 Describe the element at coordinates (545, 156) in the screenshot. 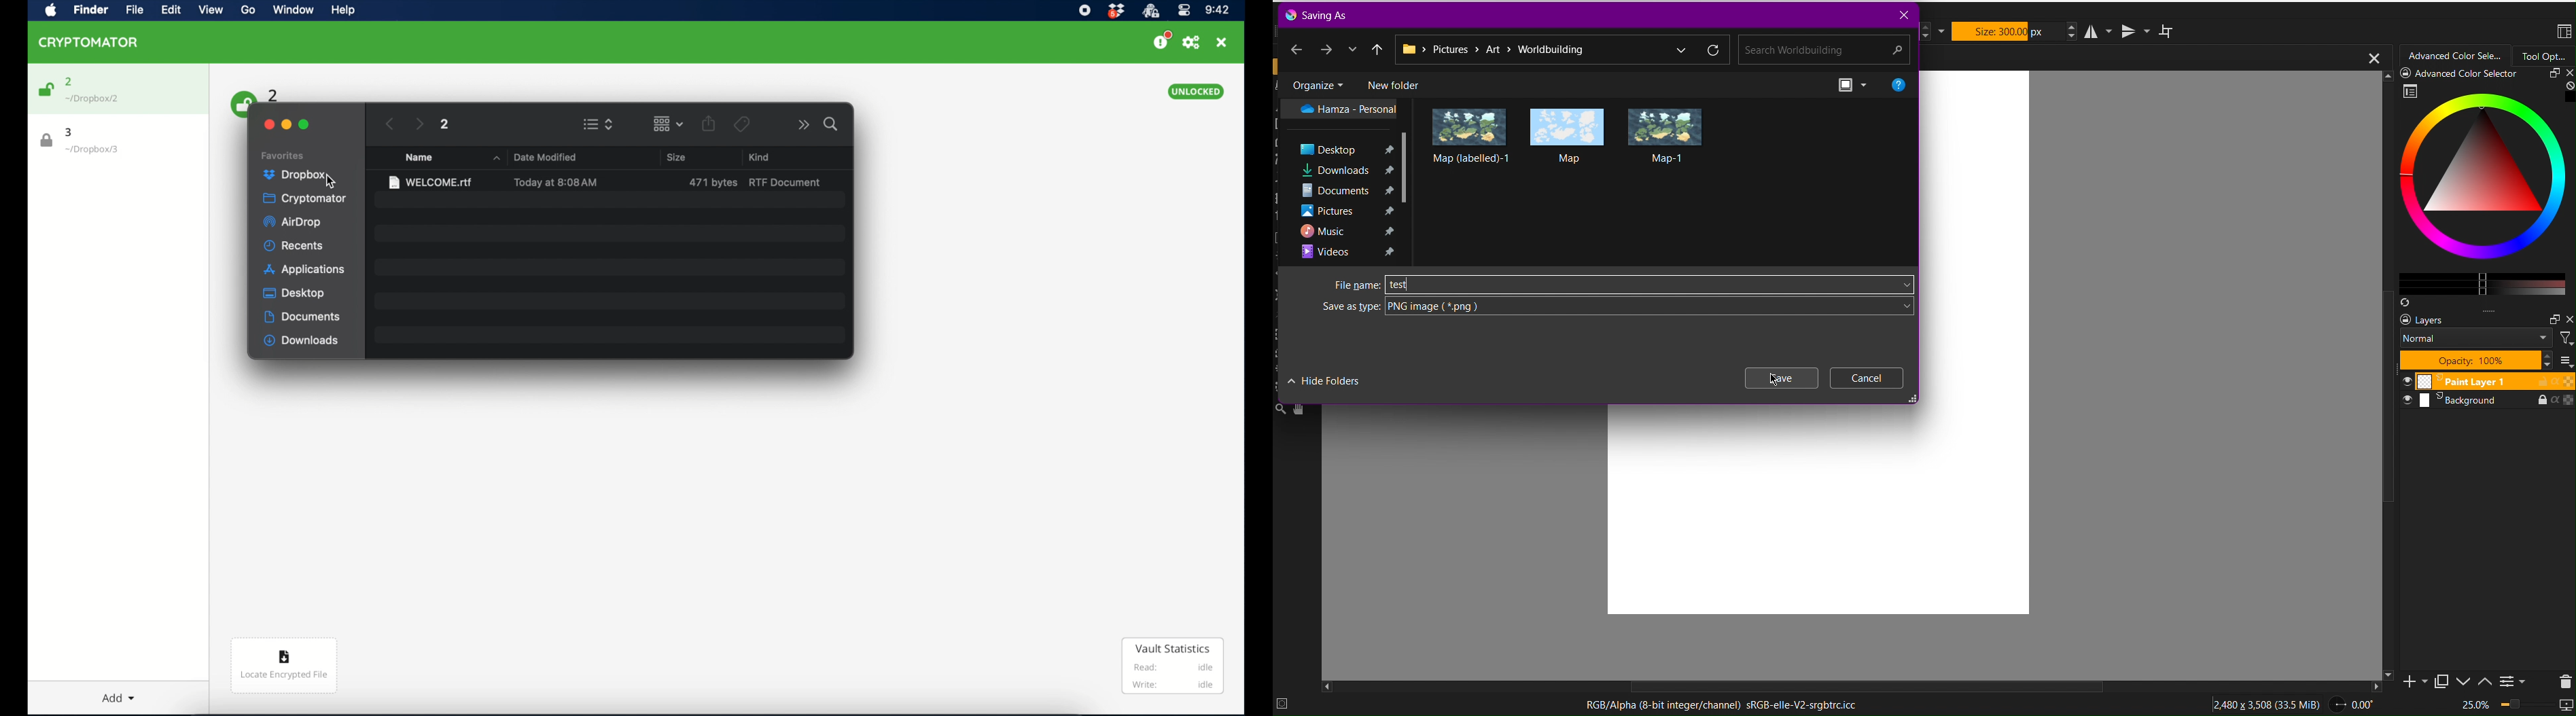

I see `date modified` at that location.